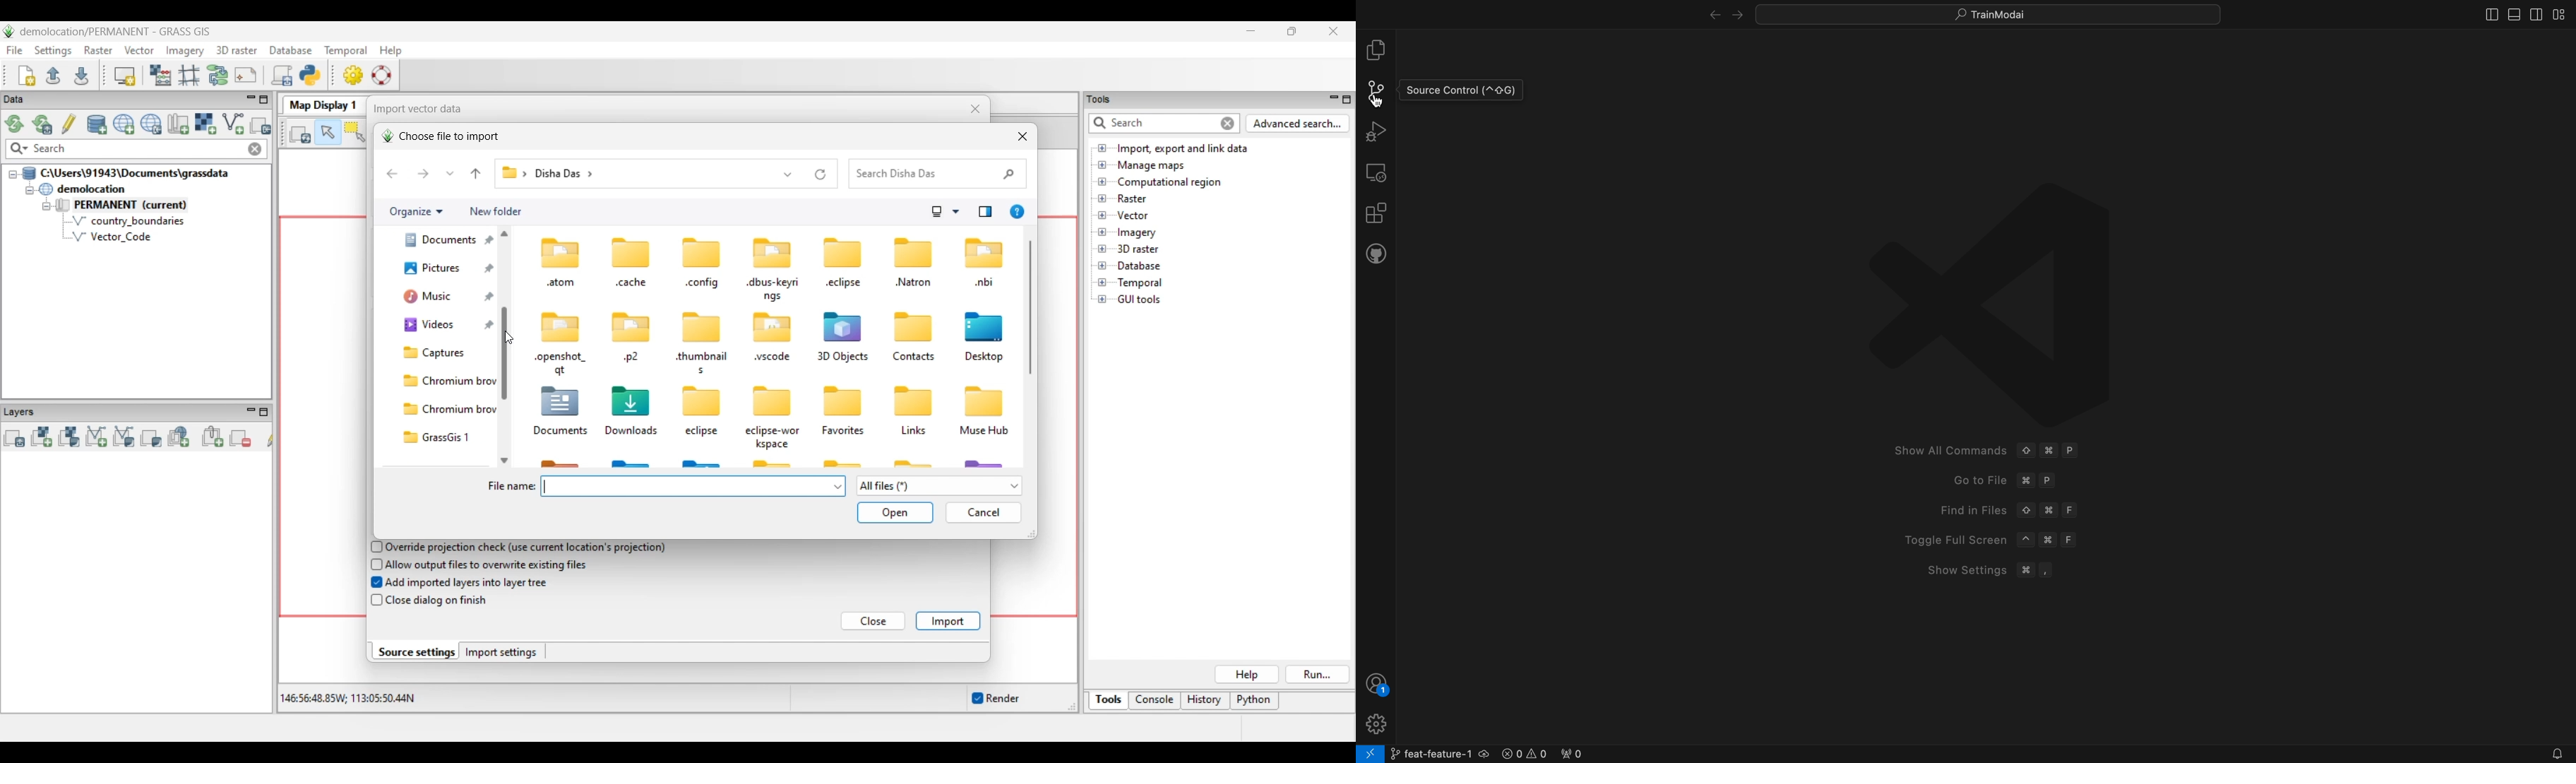  What do you see at coordinates (2046, 571) in the screenshot?
I see `,` at bounding box center [2046, 571].